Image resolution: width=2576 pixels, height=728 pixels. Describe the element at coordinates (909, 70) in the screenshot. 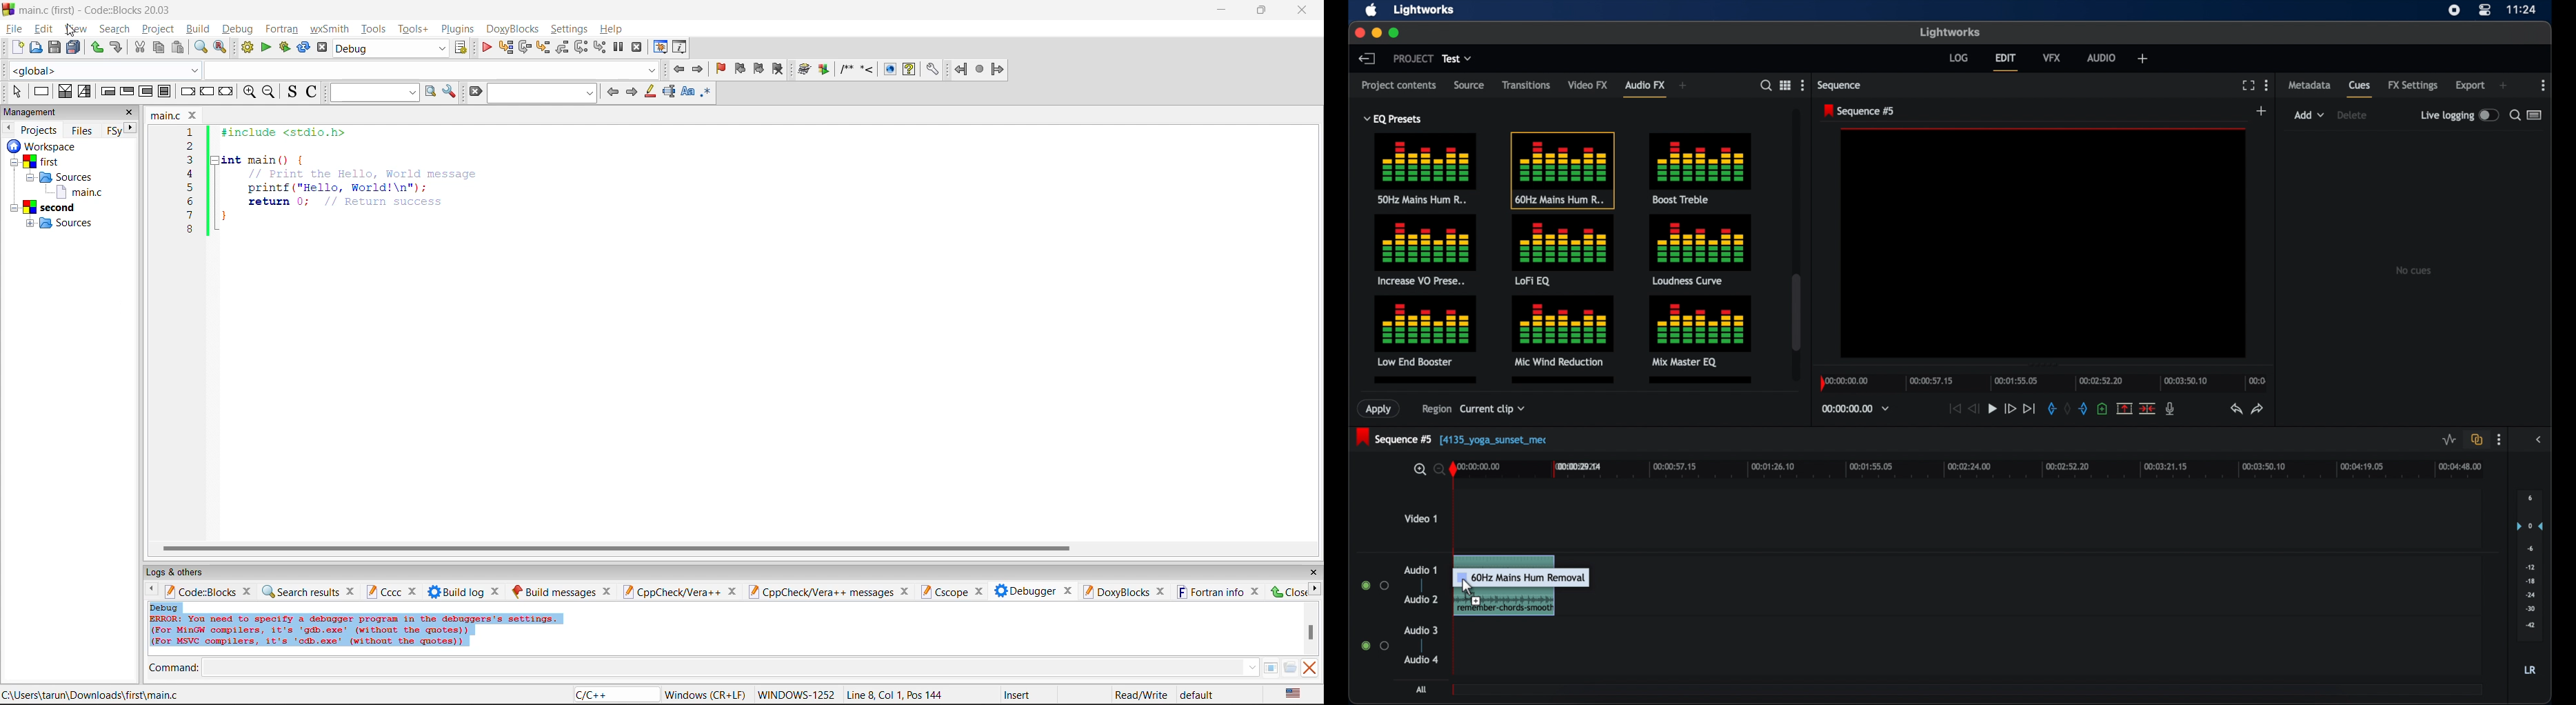

I see `help` at that location.